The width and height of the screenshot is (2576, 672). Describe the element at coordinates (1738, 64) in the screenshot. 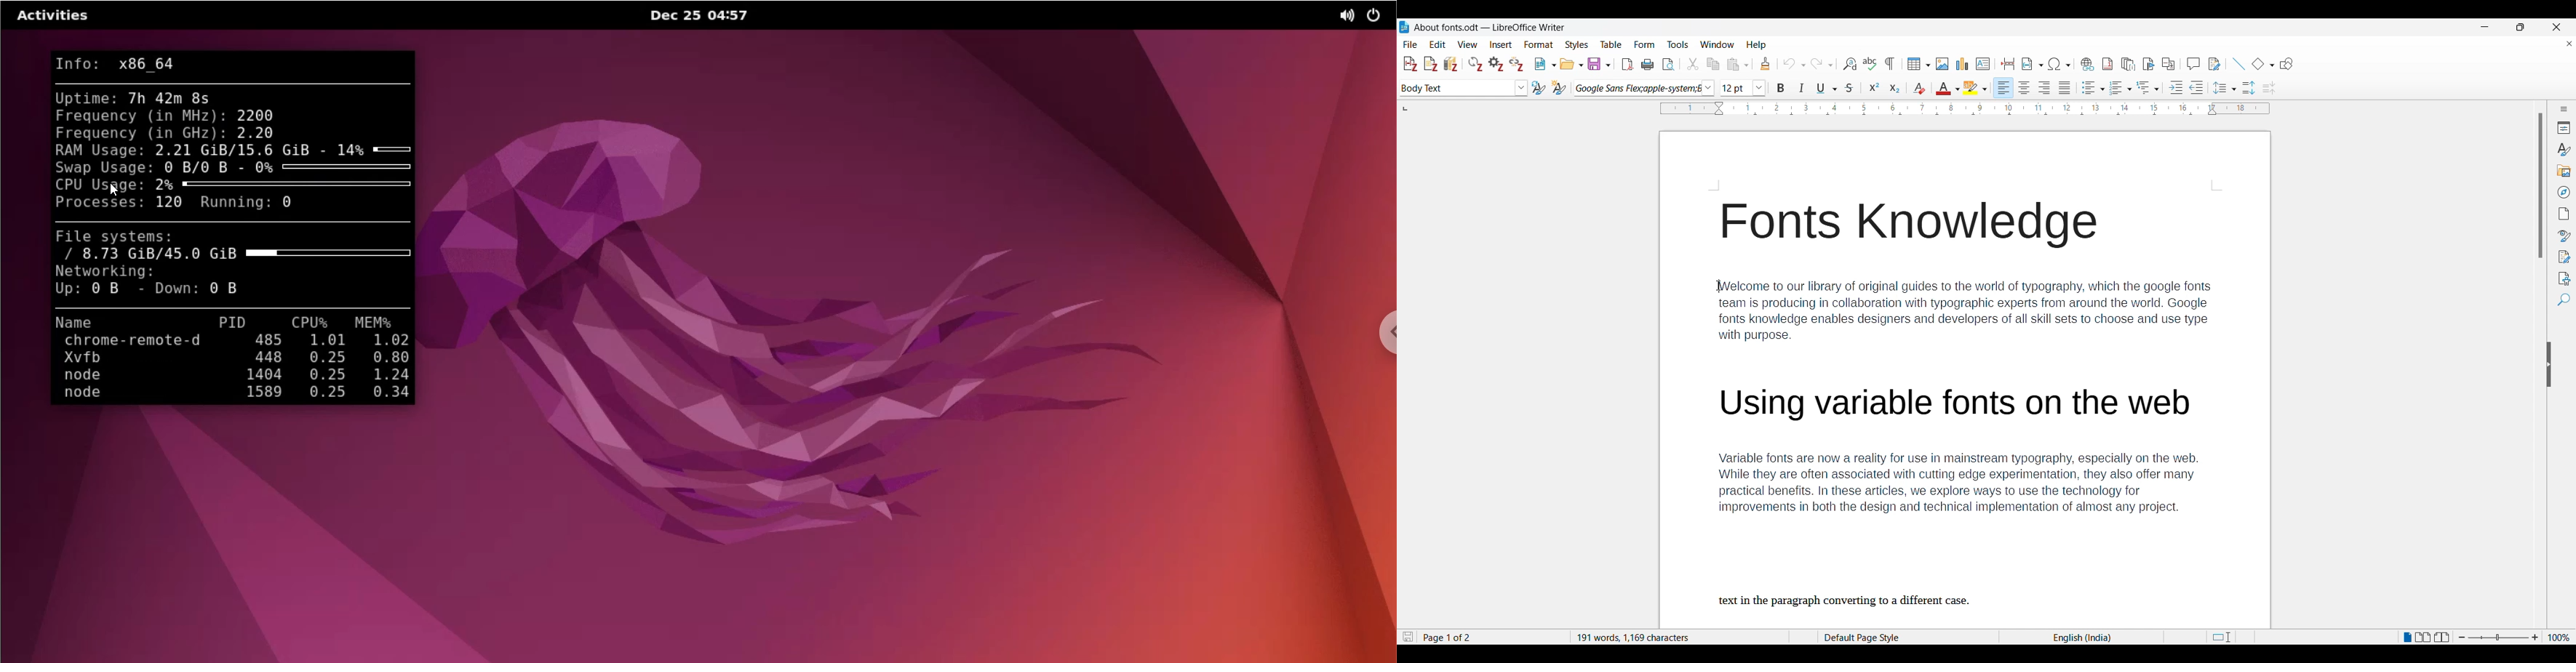

I see `Paste` at that location.